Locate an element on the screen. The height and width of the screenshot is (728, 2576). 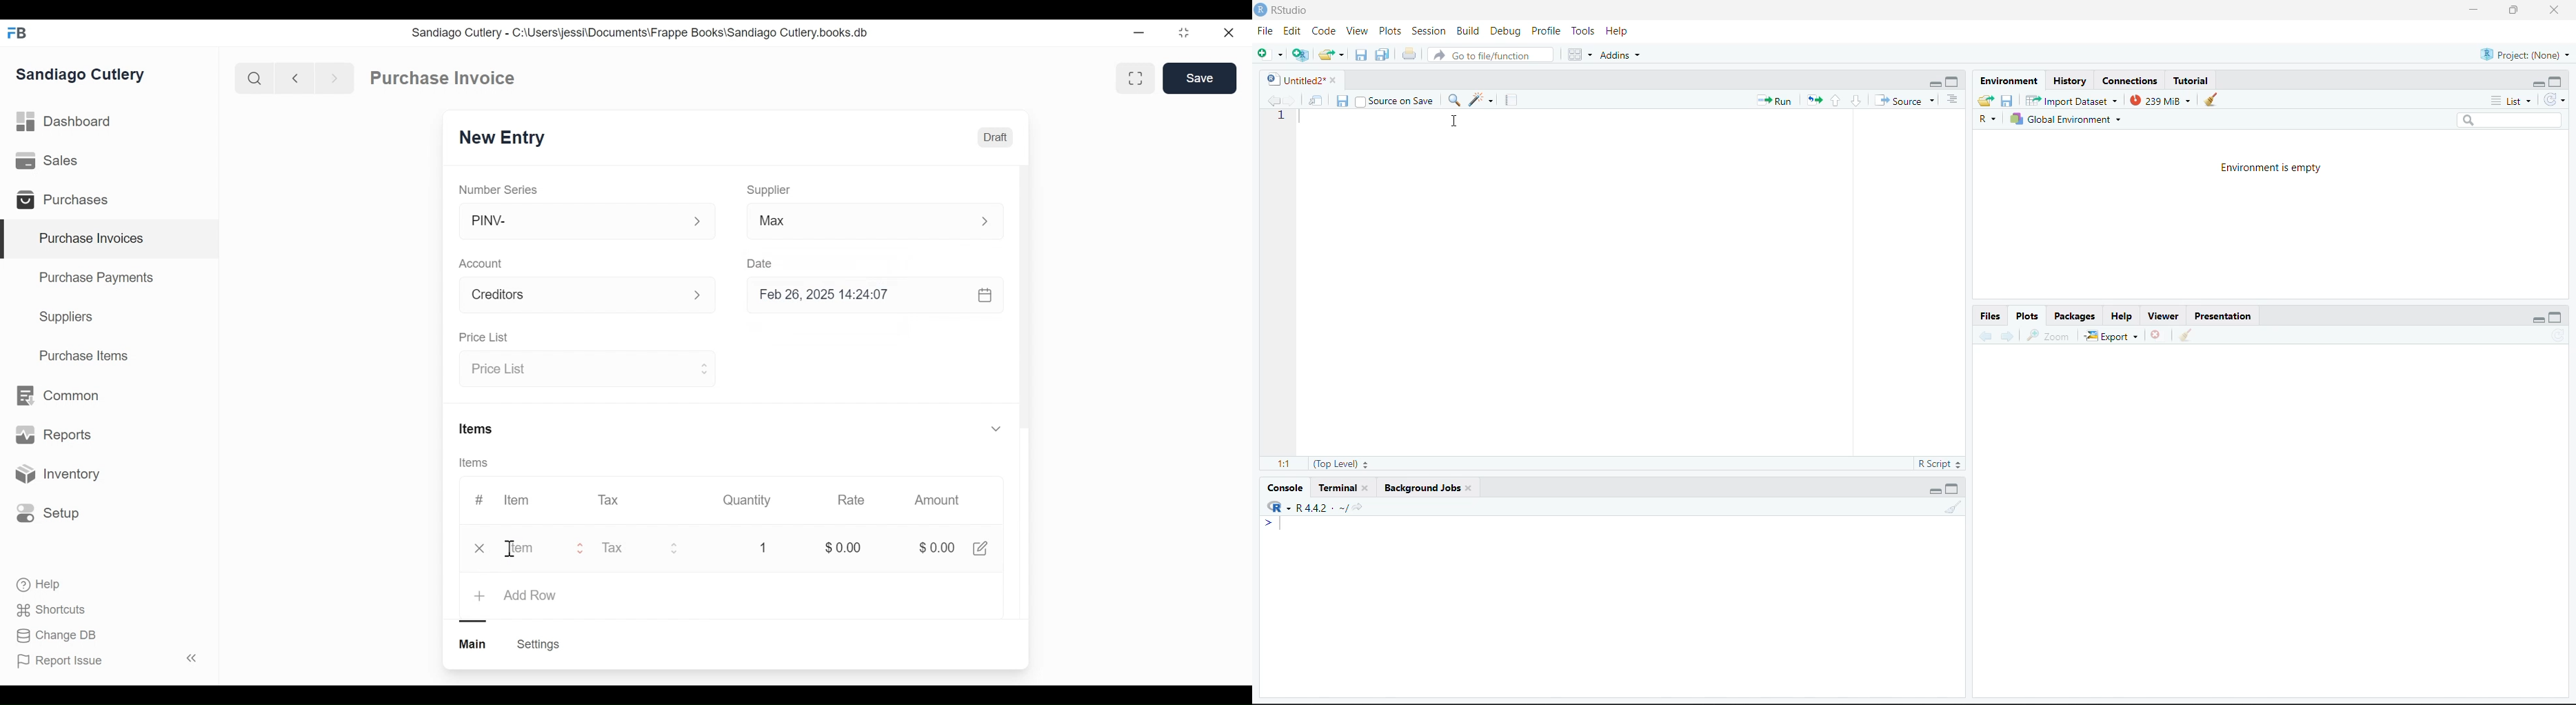
Add Row is located at coordinates (530, 596).